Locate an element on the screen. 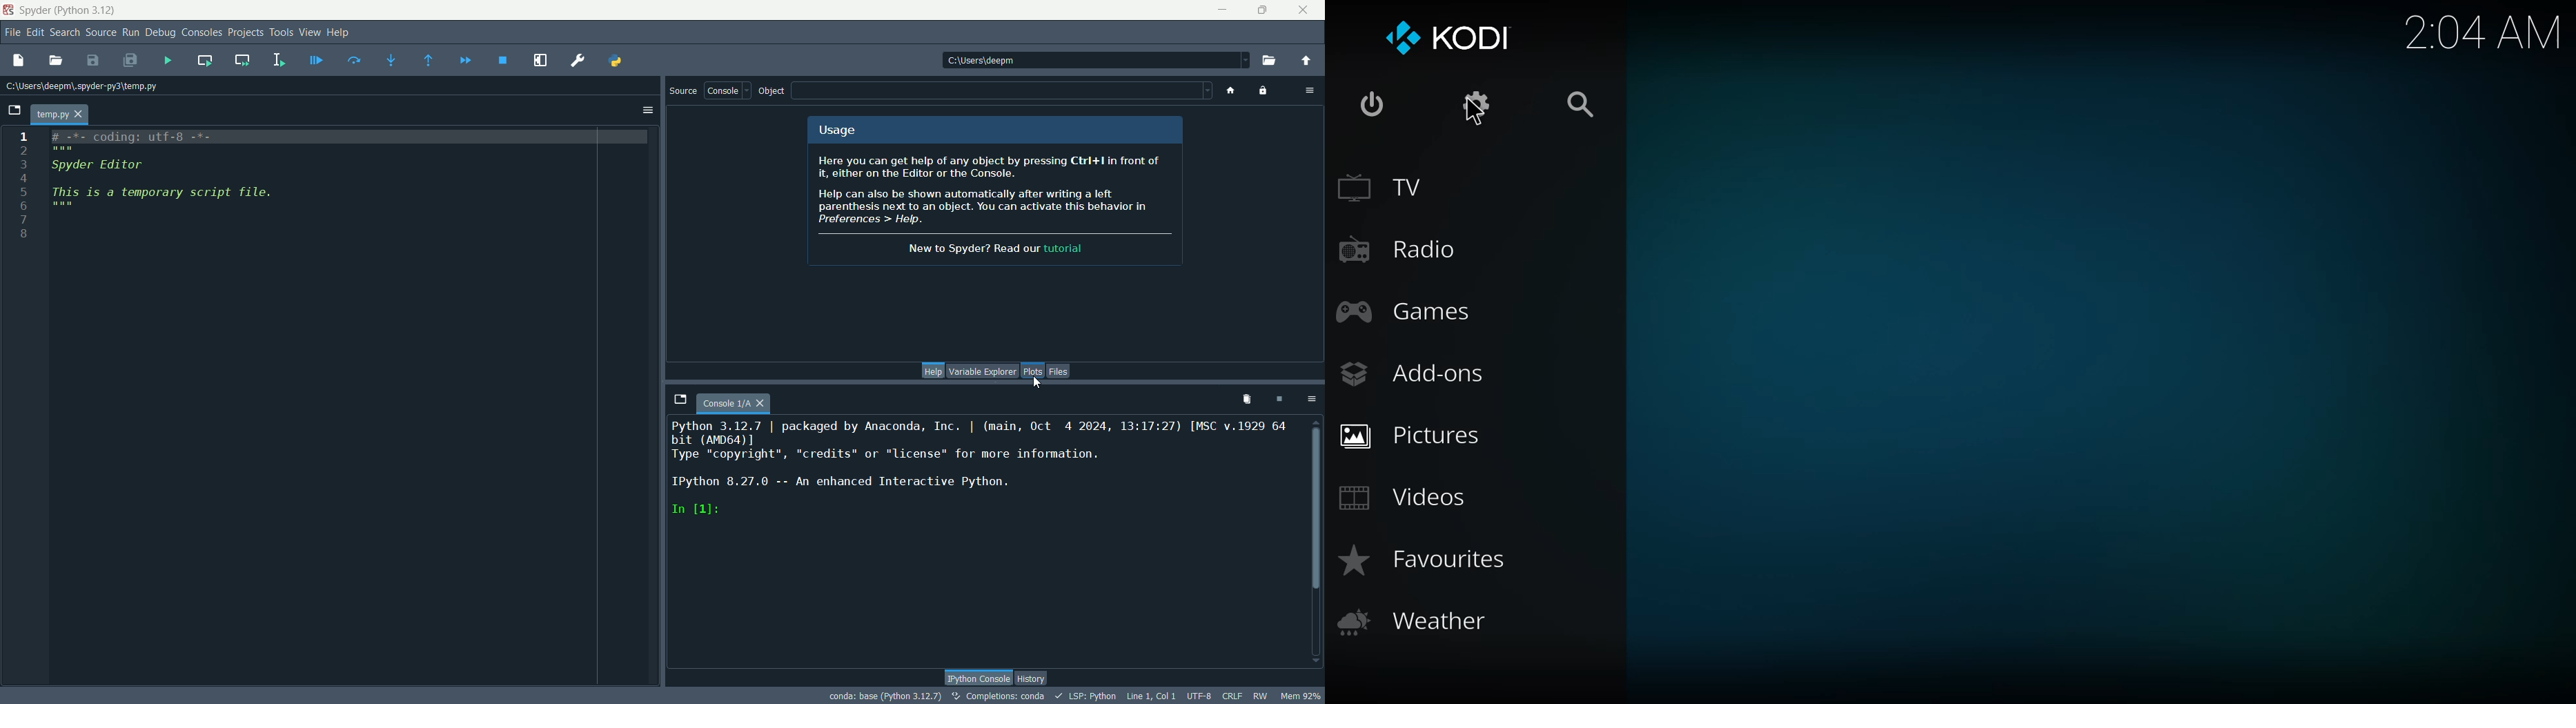  options is located at coordinates (648, 111).